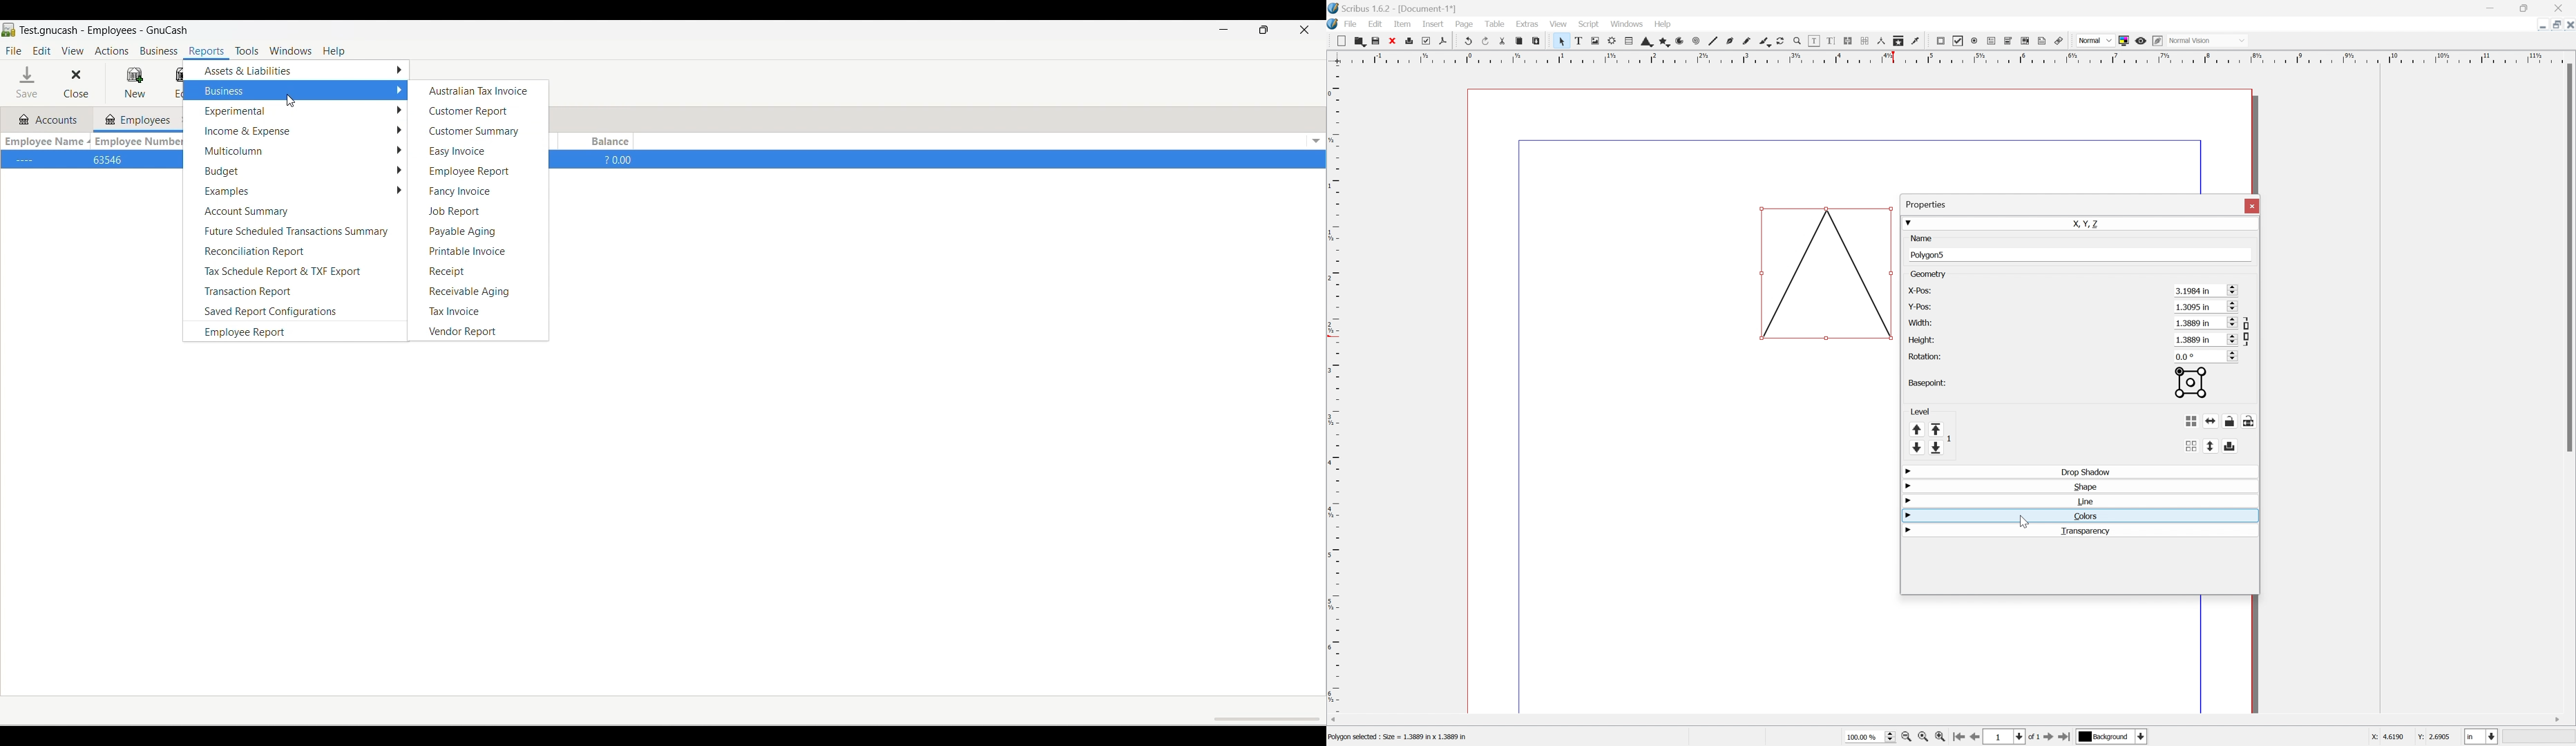  Describe the element at coordinates (2187, 356) in the screenshot. I see `0.0°` at that location.